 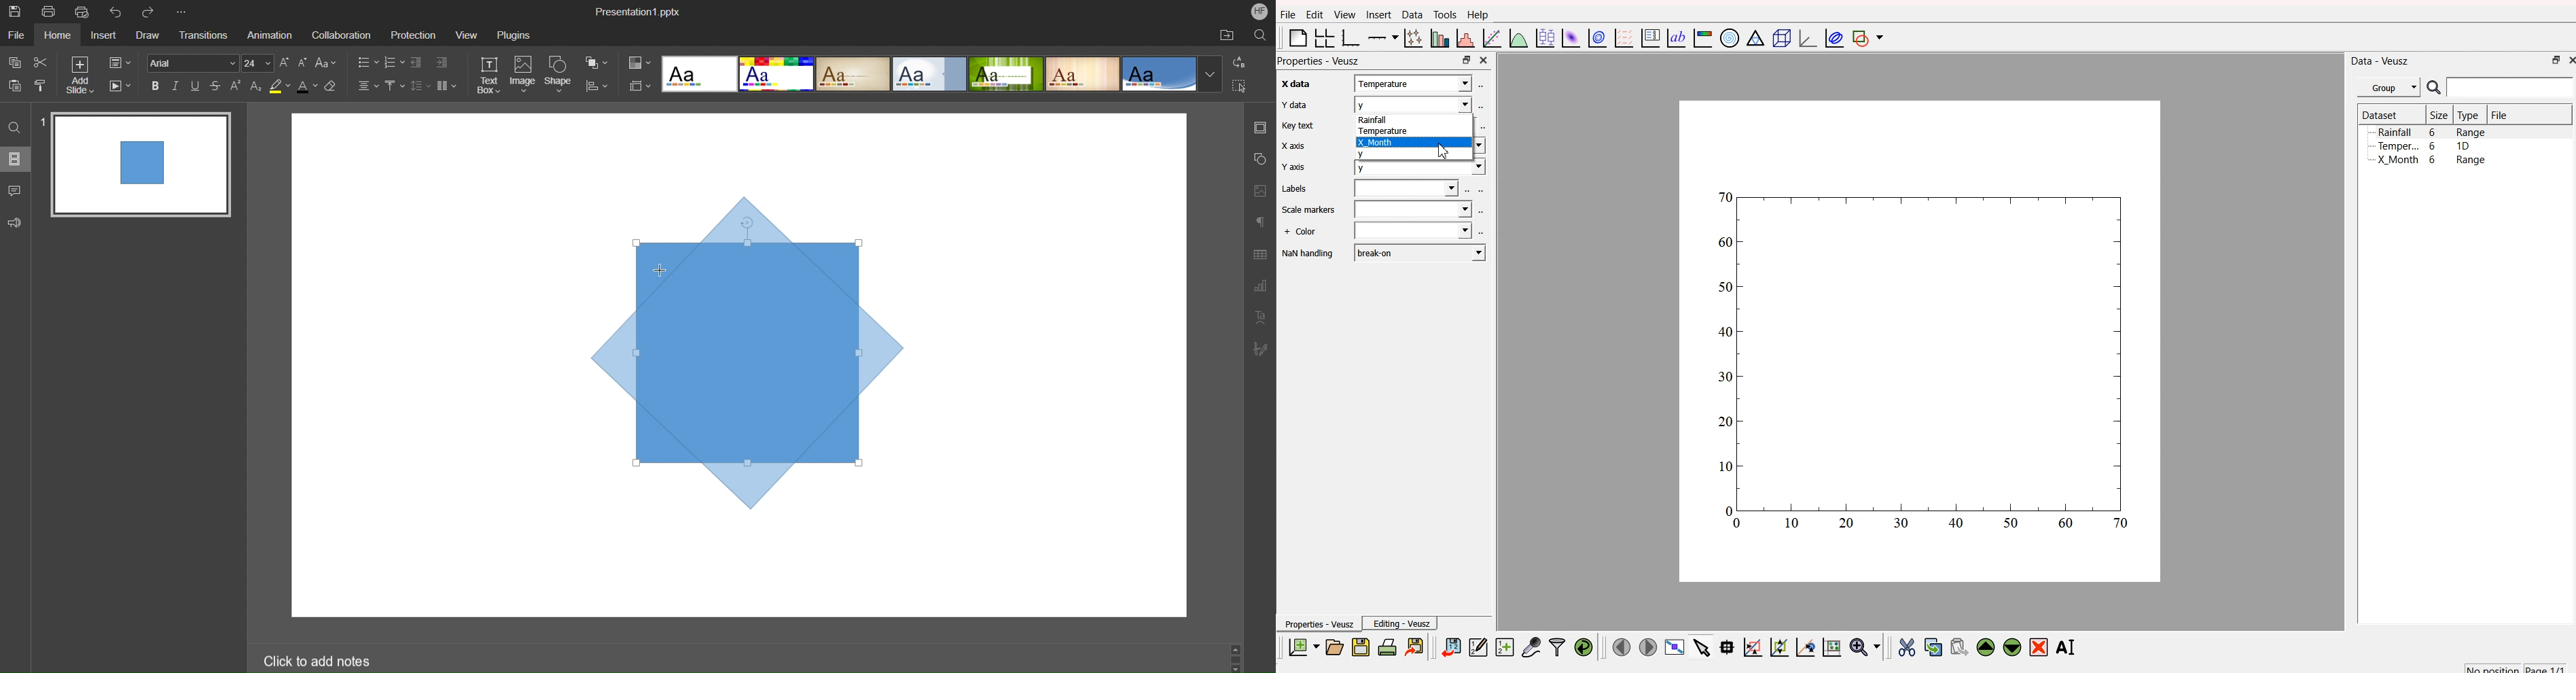 What do you see at coordinates (1486, 61) in the screenshot?
I see `close` at bounding box center [1486, 61].